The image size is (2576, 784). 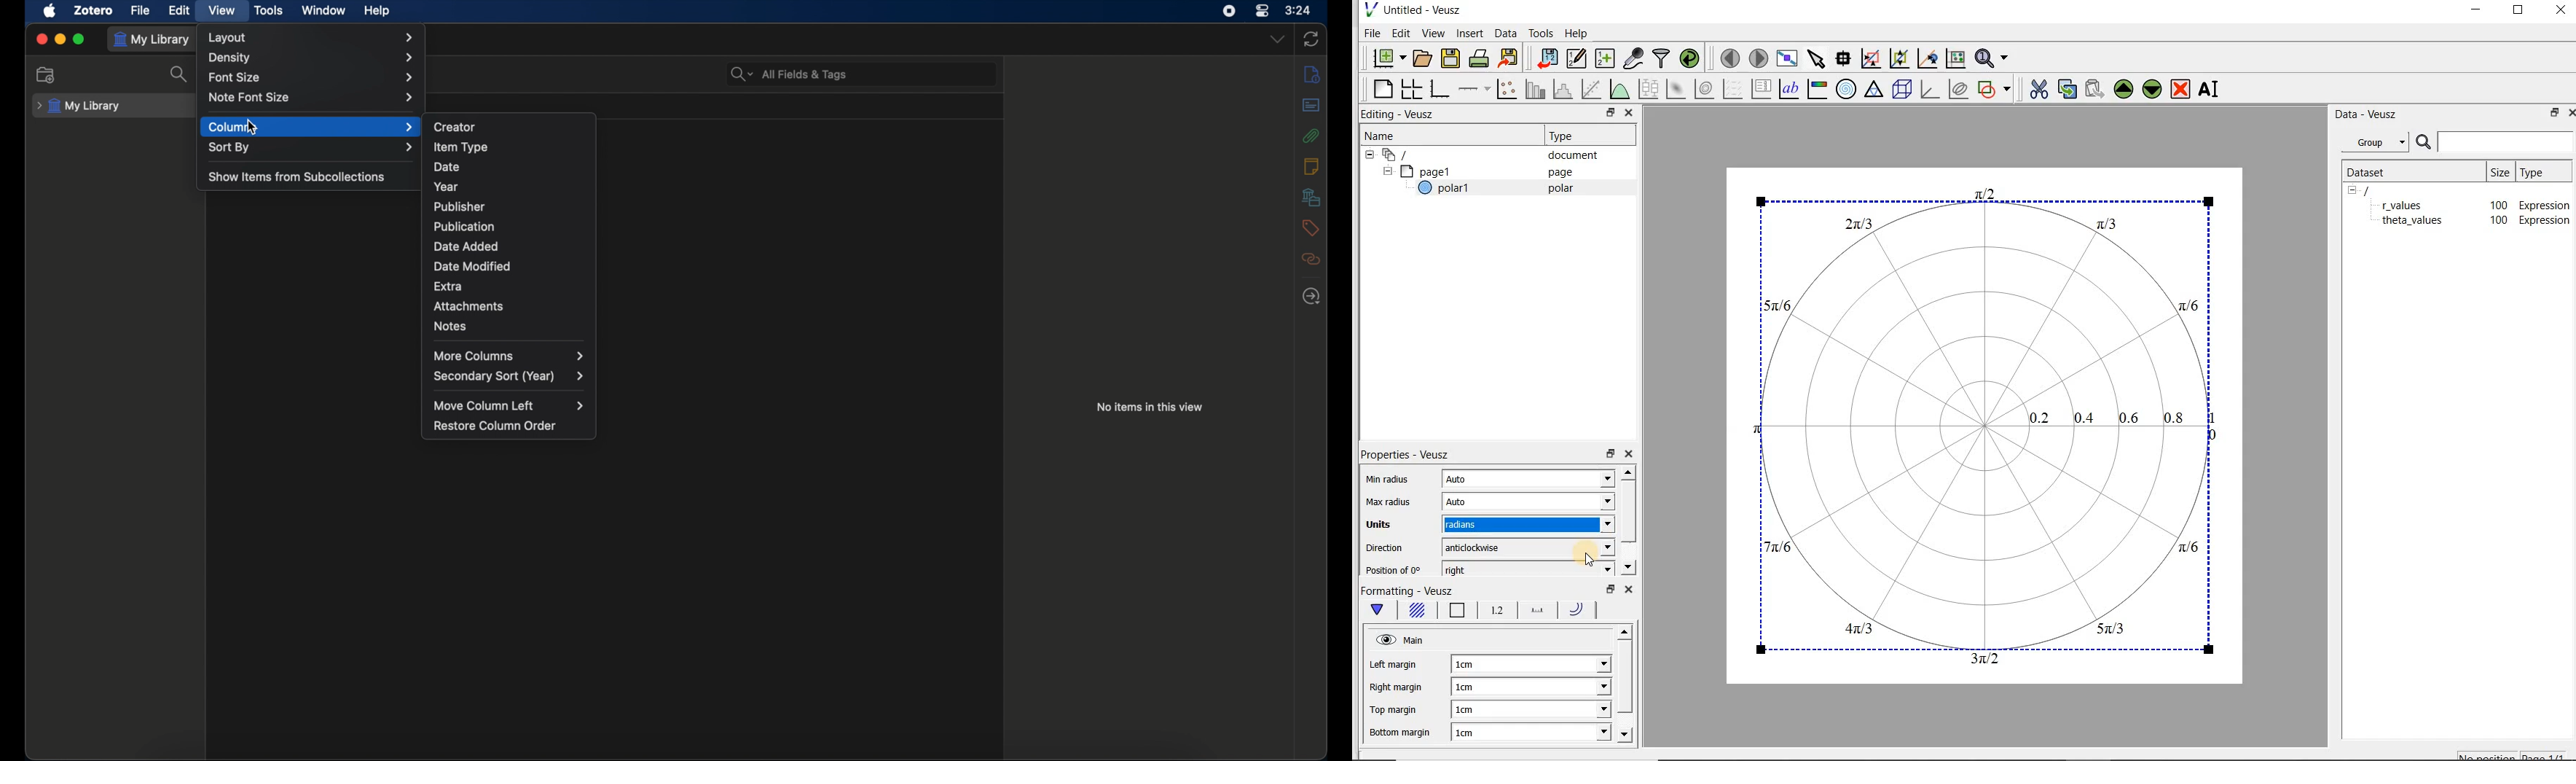 I want to click on Group, so click(x=2379, y=144).